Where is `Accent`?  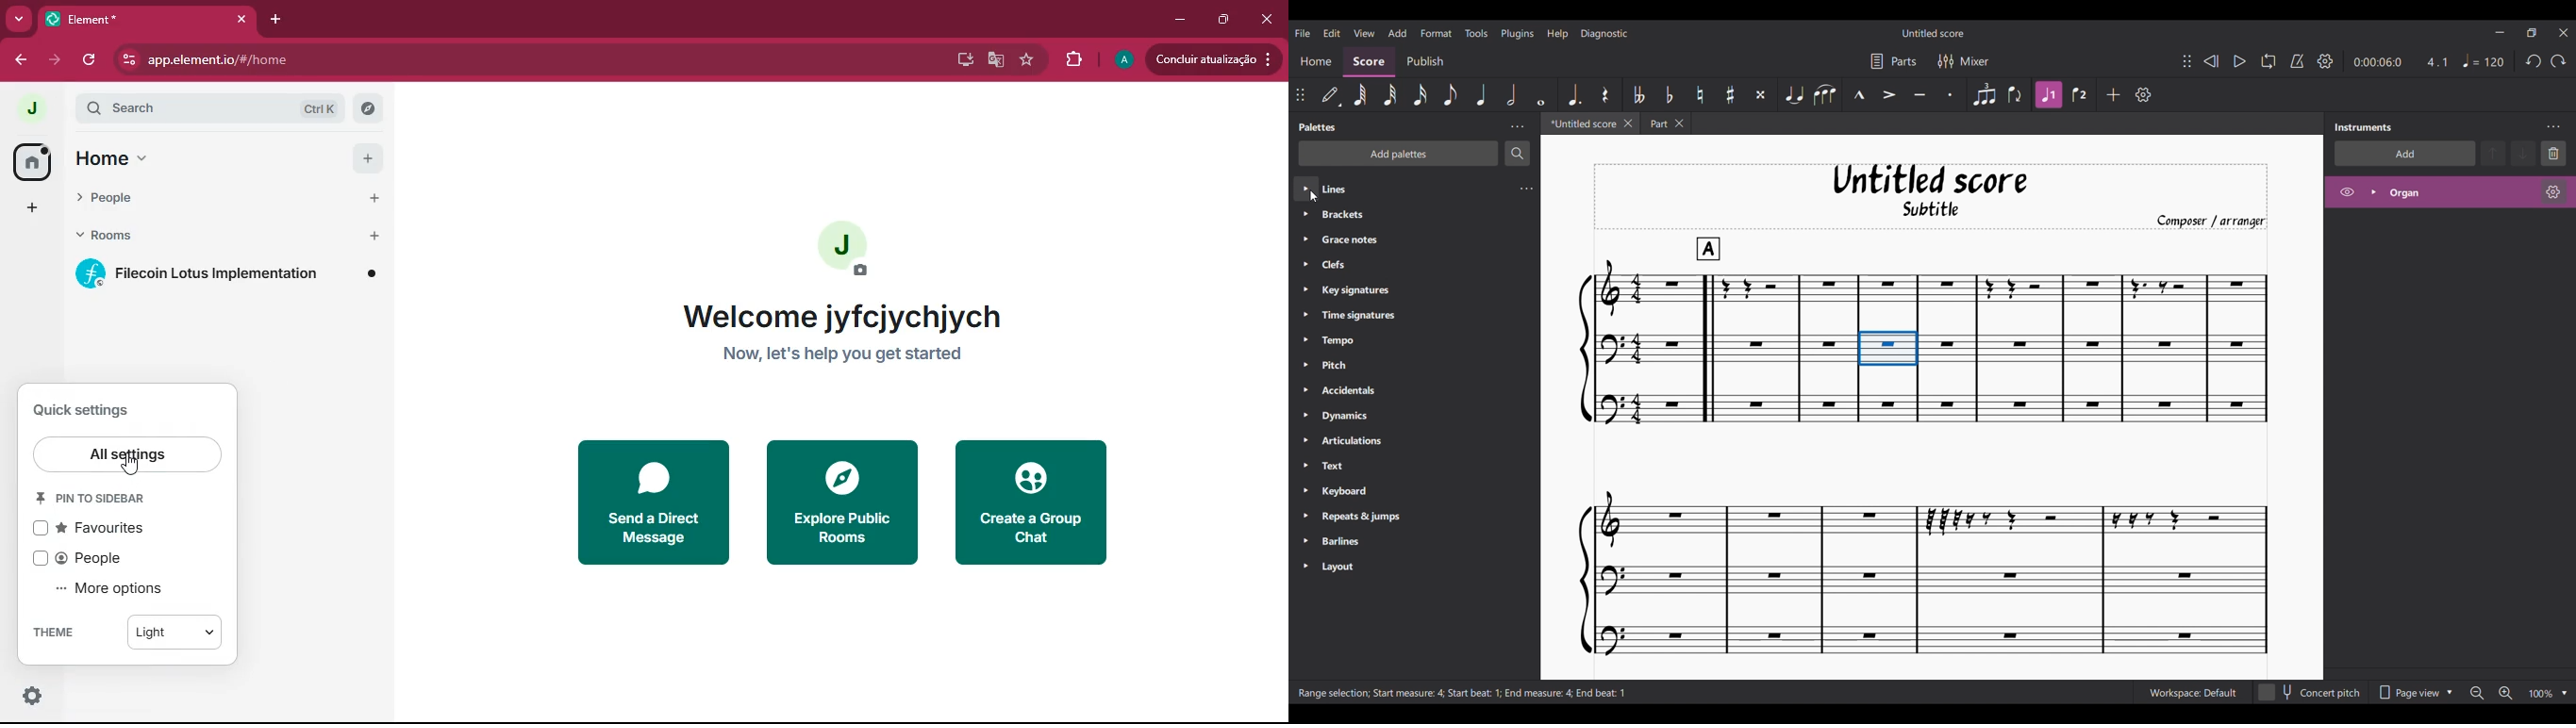 Accent is located at coordinates (1889, 95).